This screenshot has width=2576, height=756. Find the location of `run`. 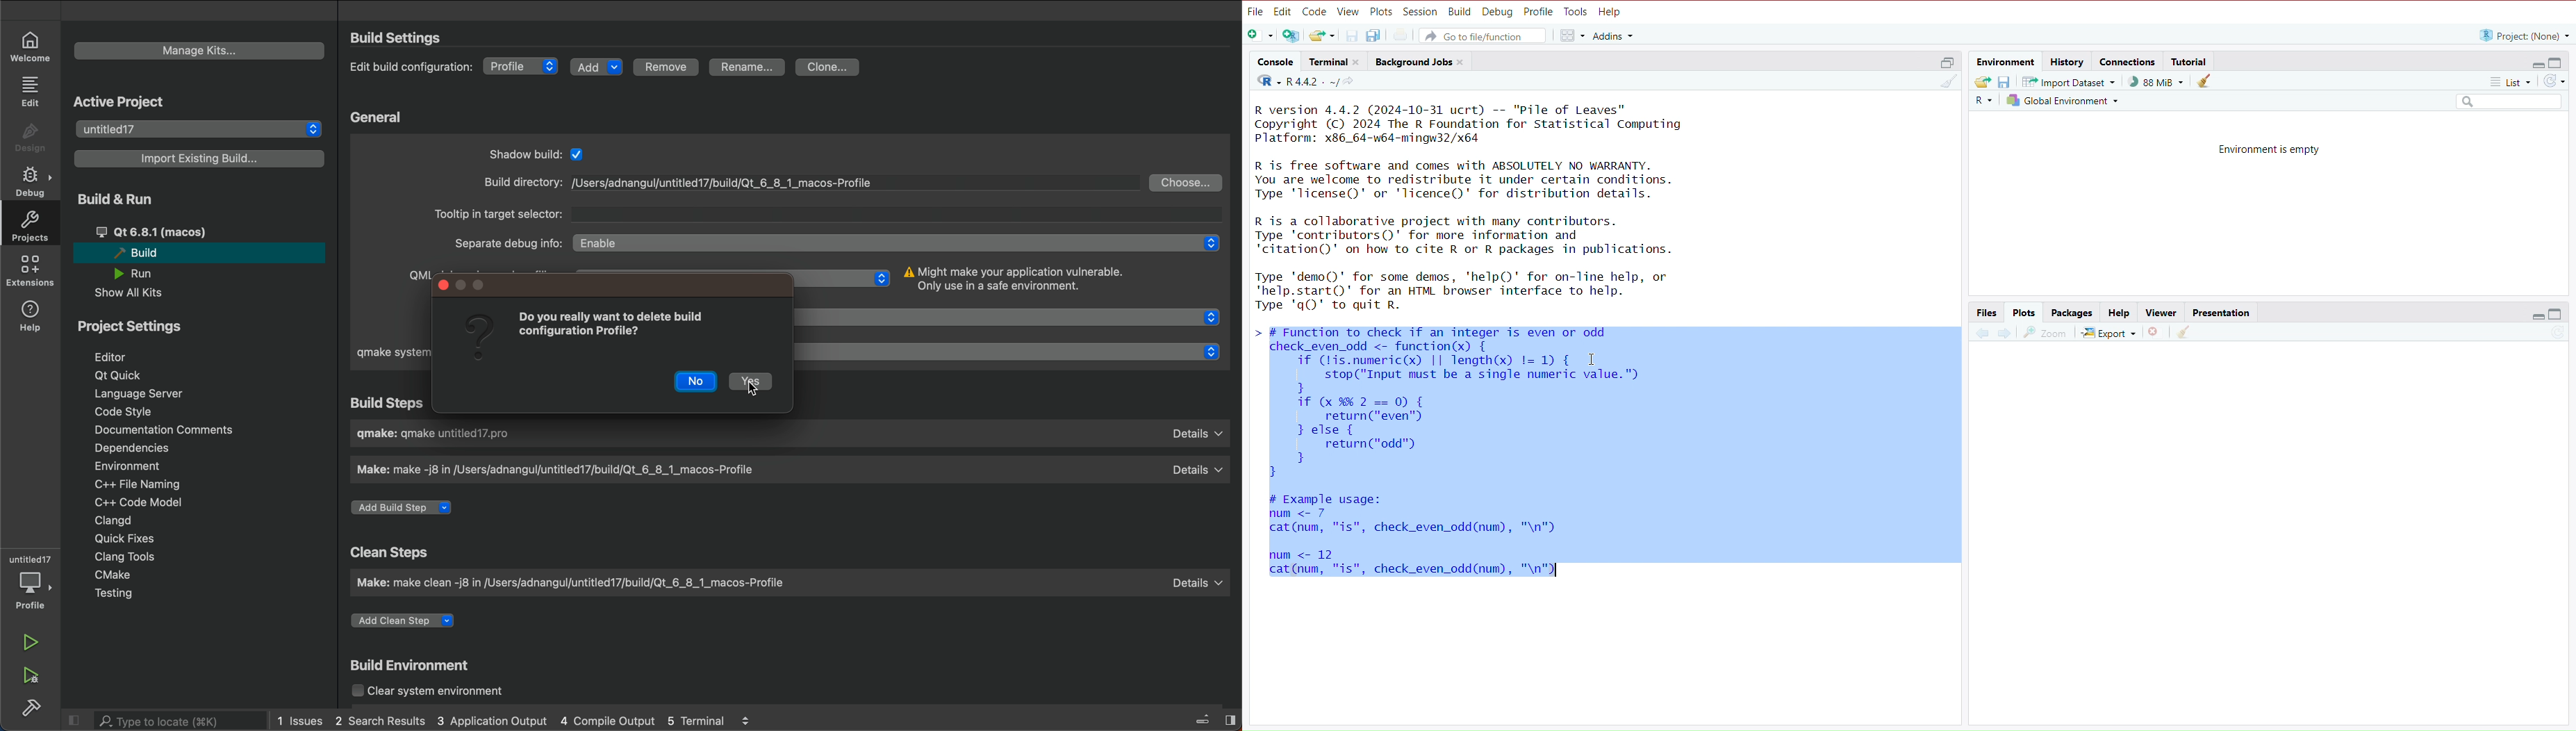

run is located at coordinates (143, 273).